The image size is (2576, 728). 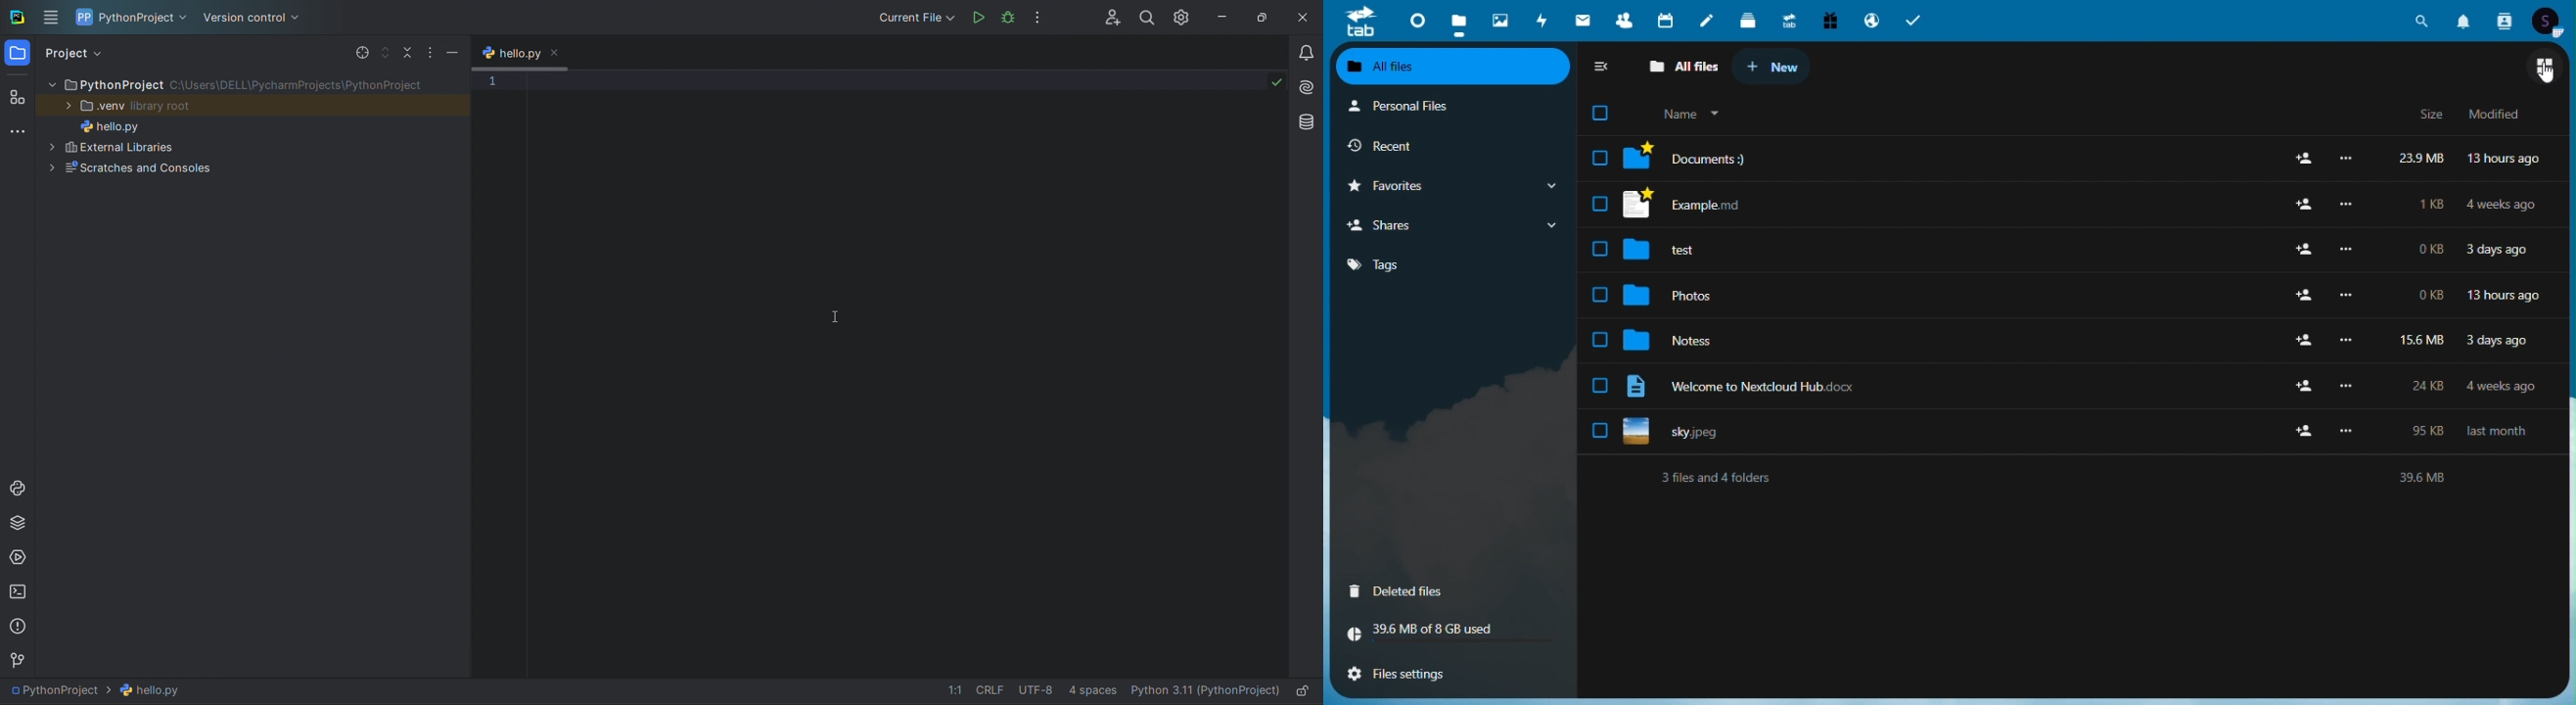 I want to click on notifications, so click(x=1307, y=54).